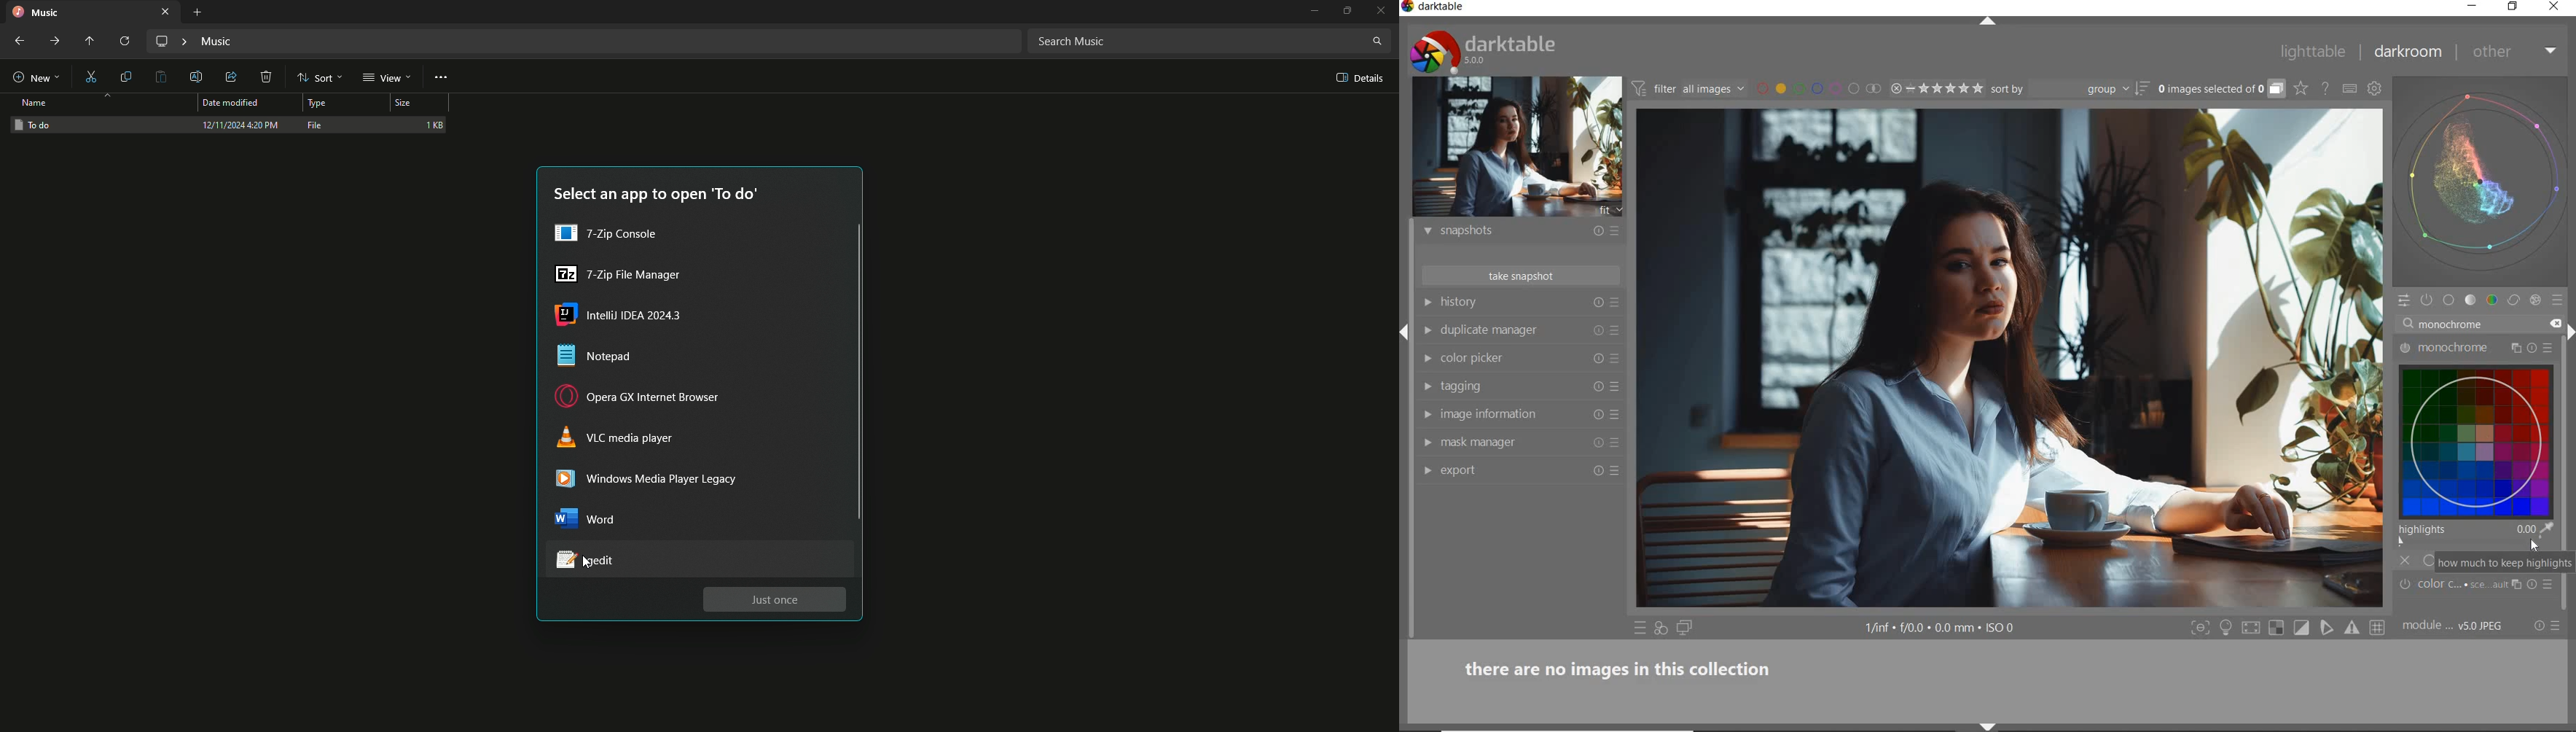 The height and width of the screenshot is (756, 2576). I want to click on show only active modules, so click(2428, 301).